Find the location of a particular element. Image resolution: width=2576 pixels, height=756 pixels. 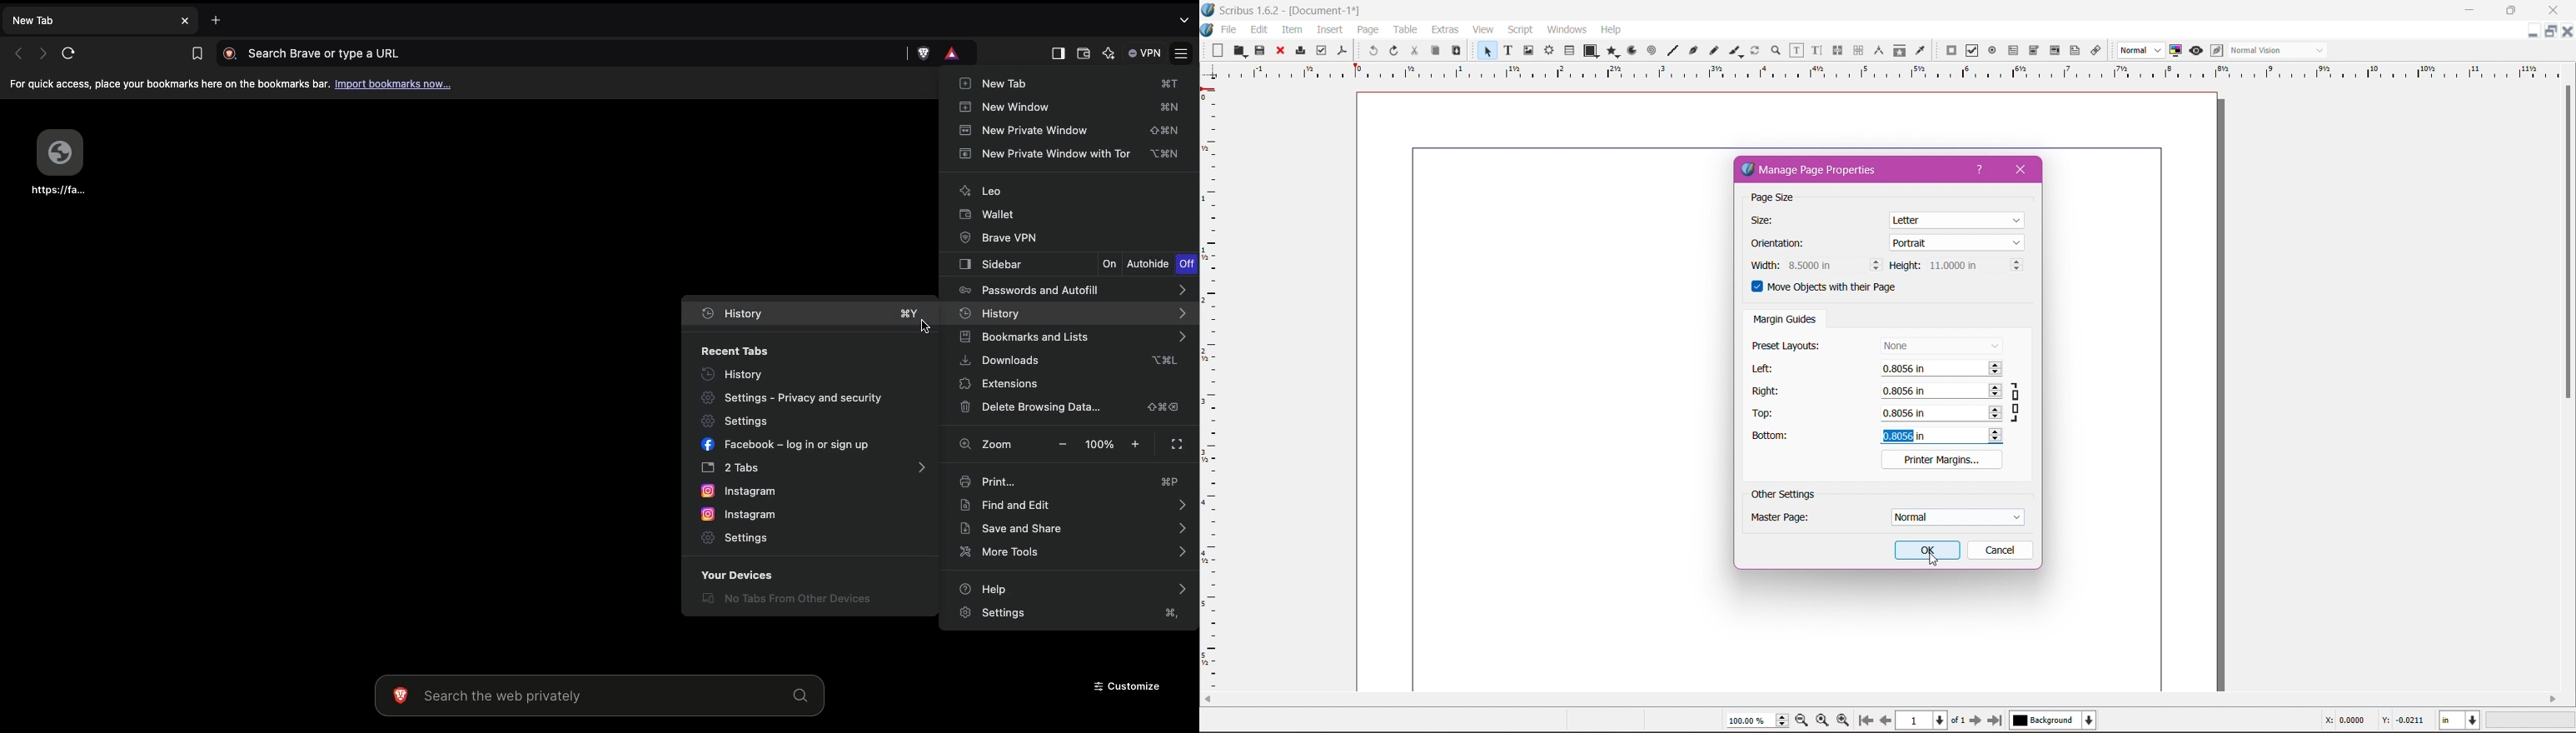

Current Zoom Level is located at coordinates (1751, 721).